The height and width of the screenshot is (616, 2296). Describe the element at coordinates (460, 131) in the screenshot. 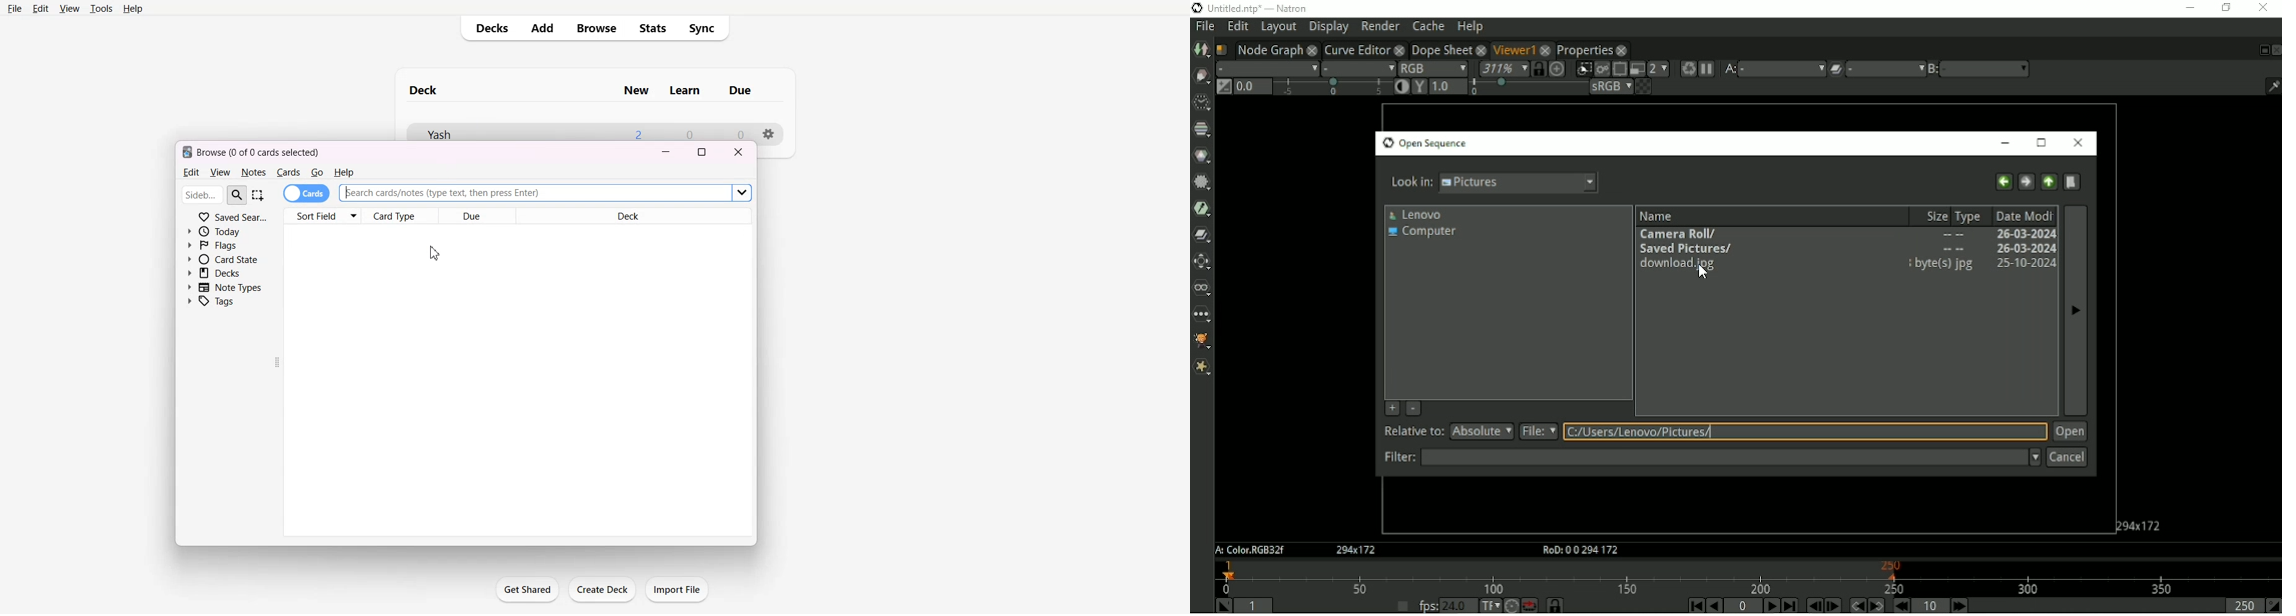

I see `yash` at that location.